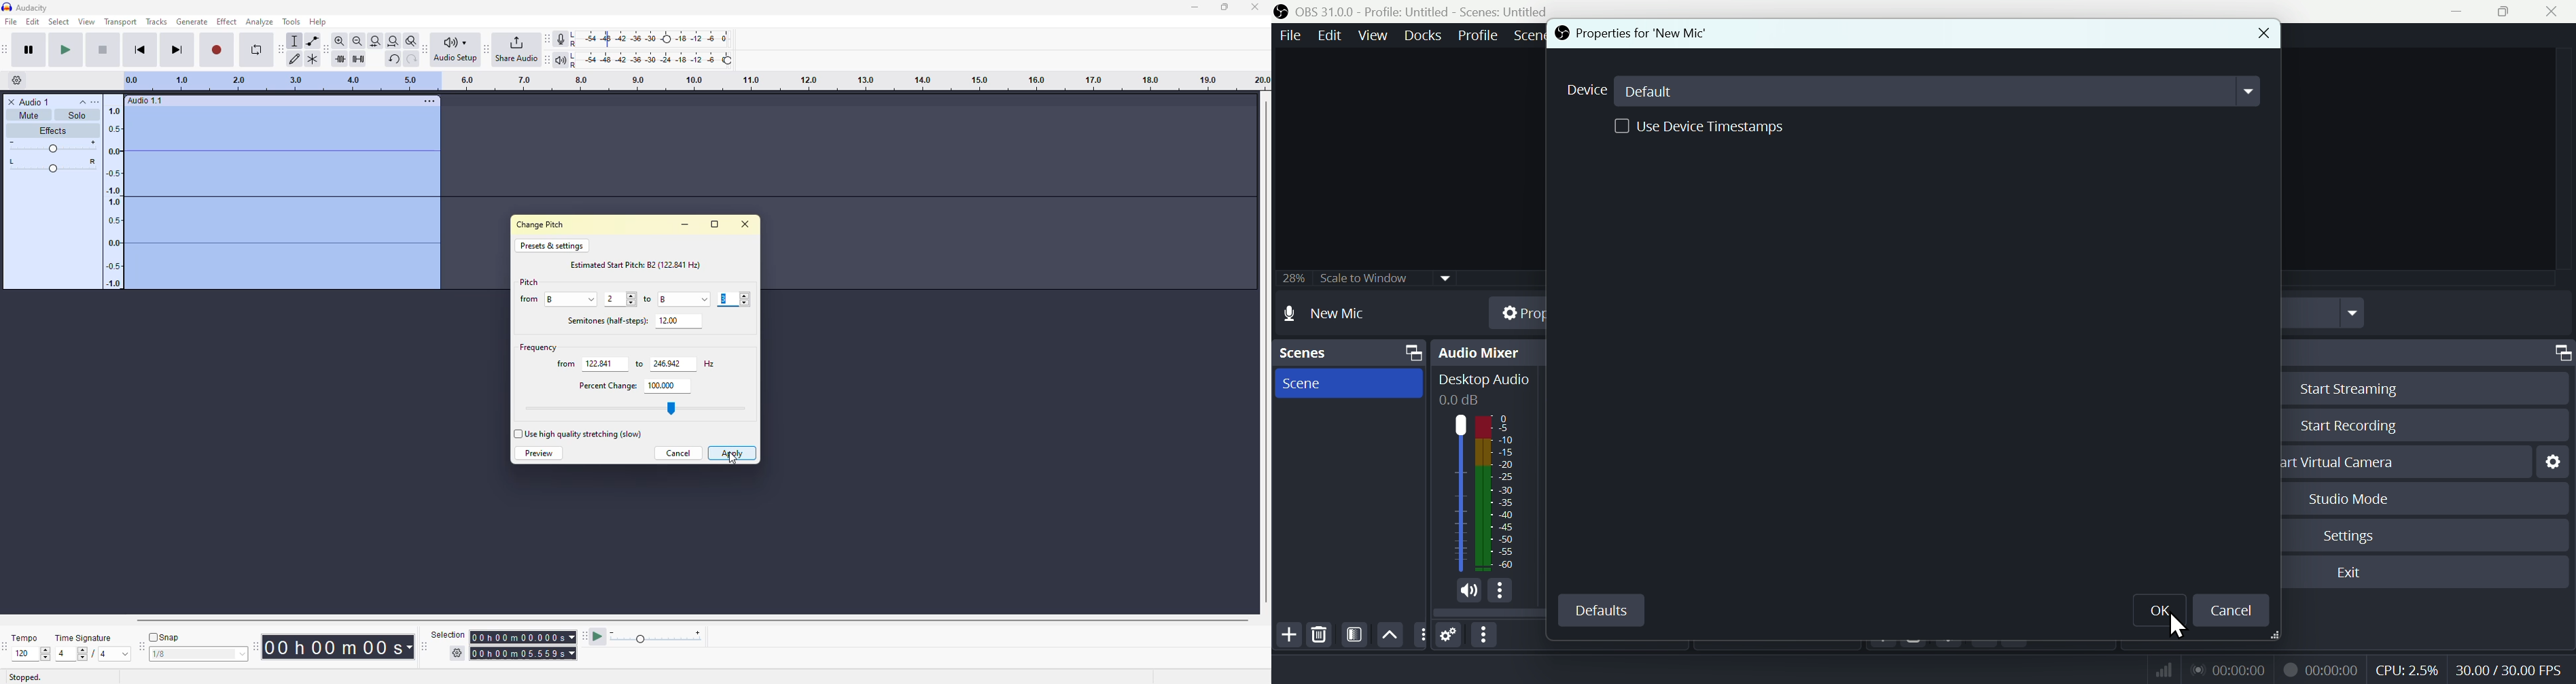  I want to click on View, so click(1375, 35).